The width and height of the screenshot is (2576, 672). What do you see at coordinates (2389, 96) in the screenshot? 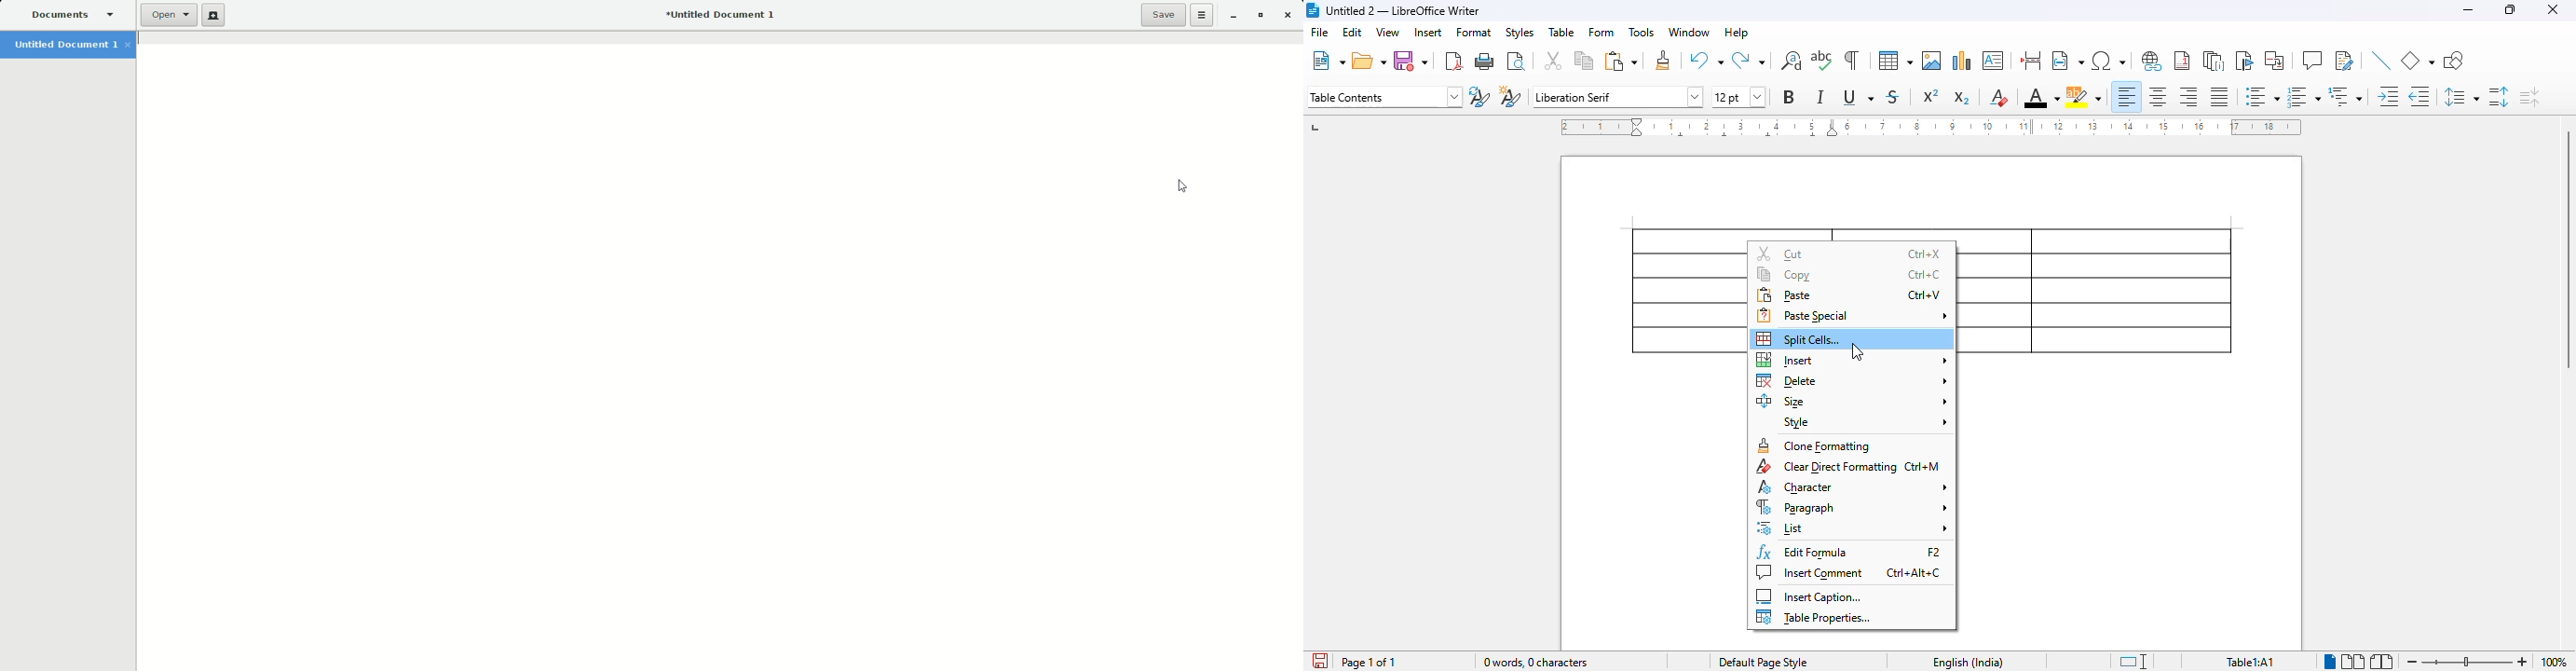
I see `increase indent` at bounding box center [2389, 96].